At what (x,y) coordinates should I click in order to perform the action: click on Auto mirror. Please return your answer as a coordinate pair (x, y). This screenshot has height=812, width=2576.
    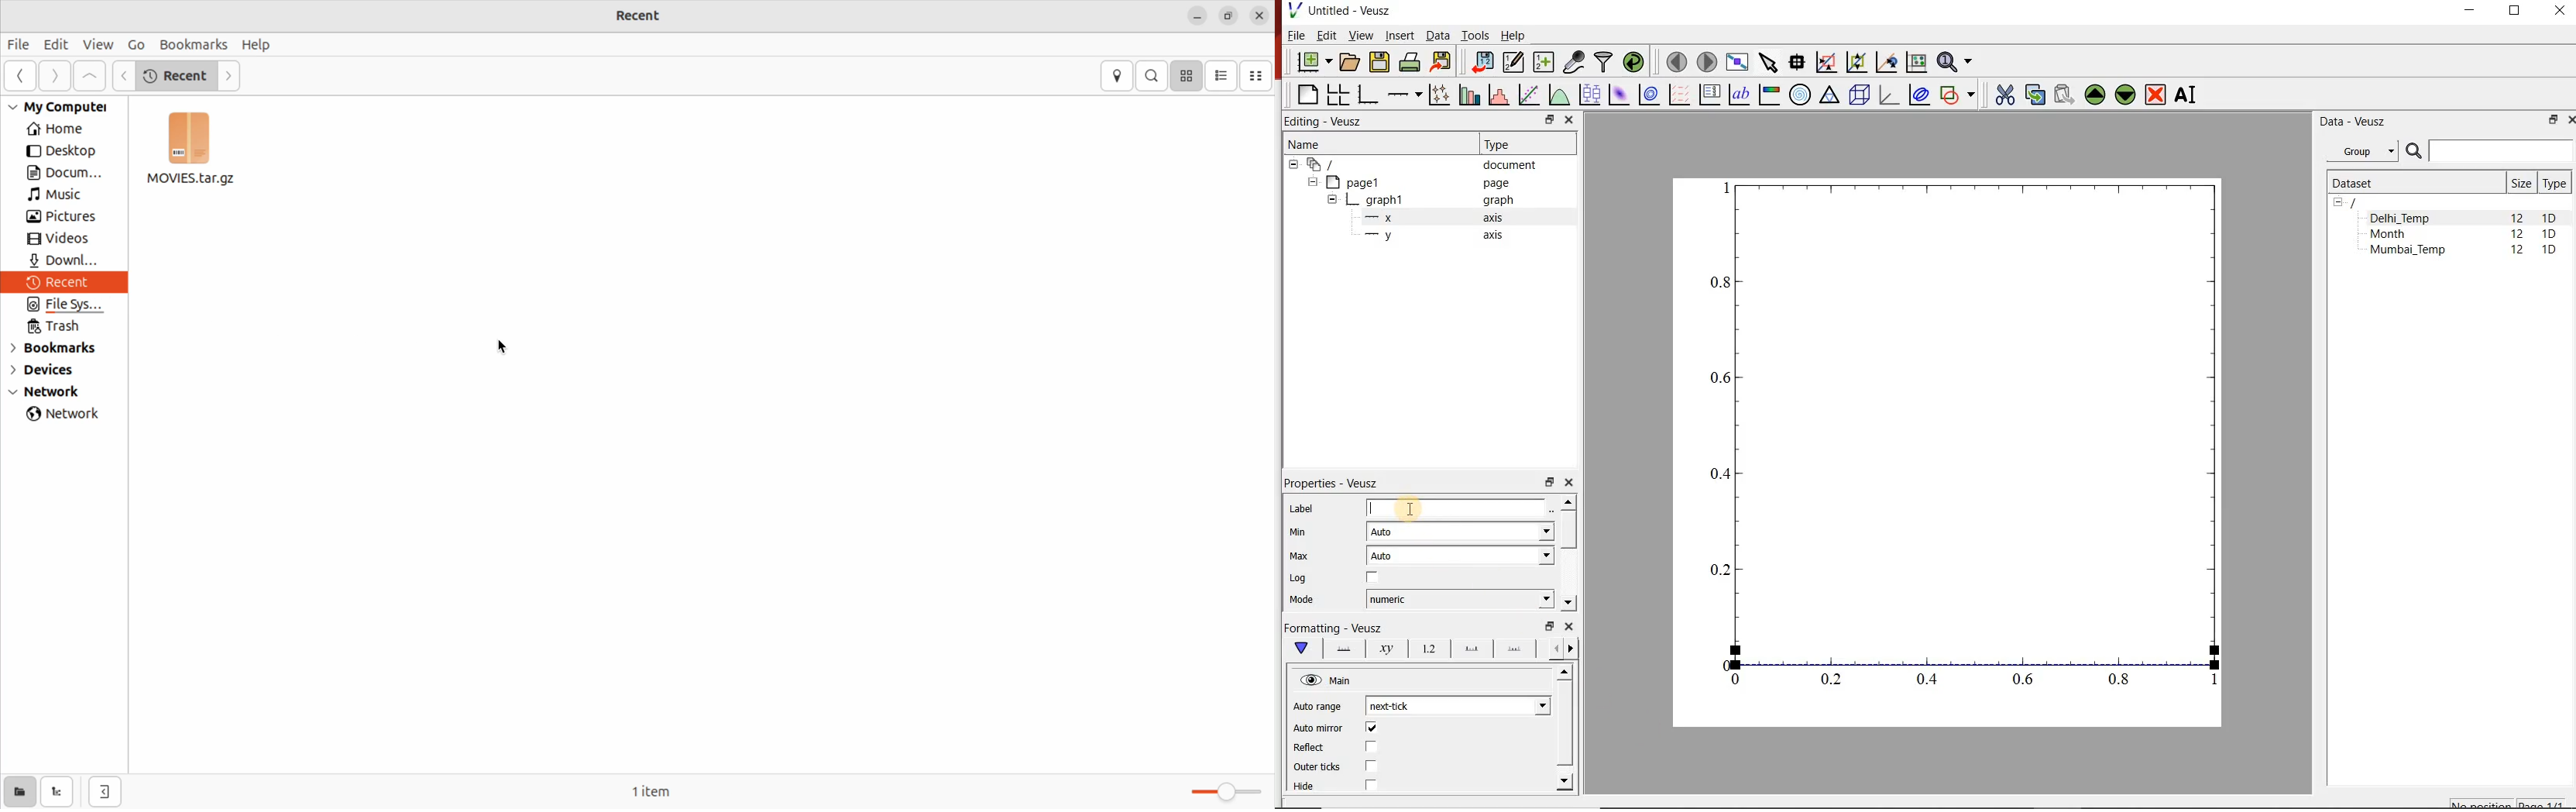
    Looking at the image, I should click on (1318, 729).